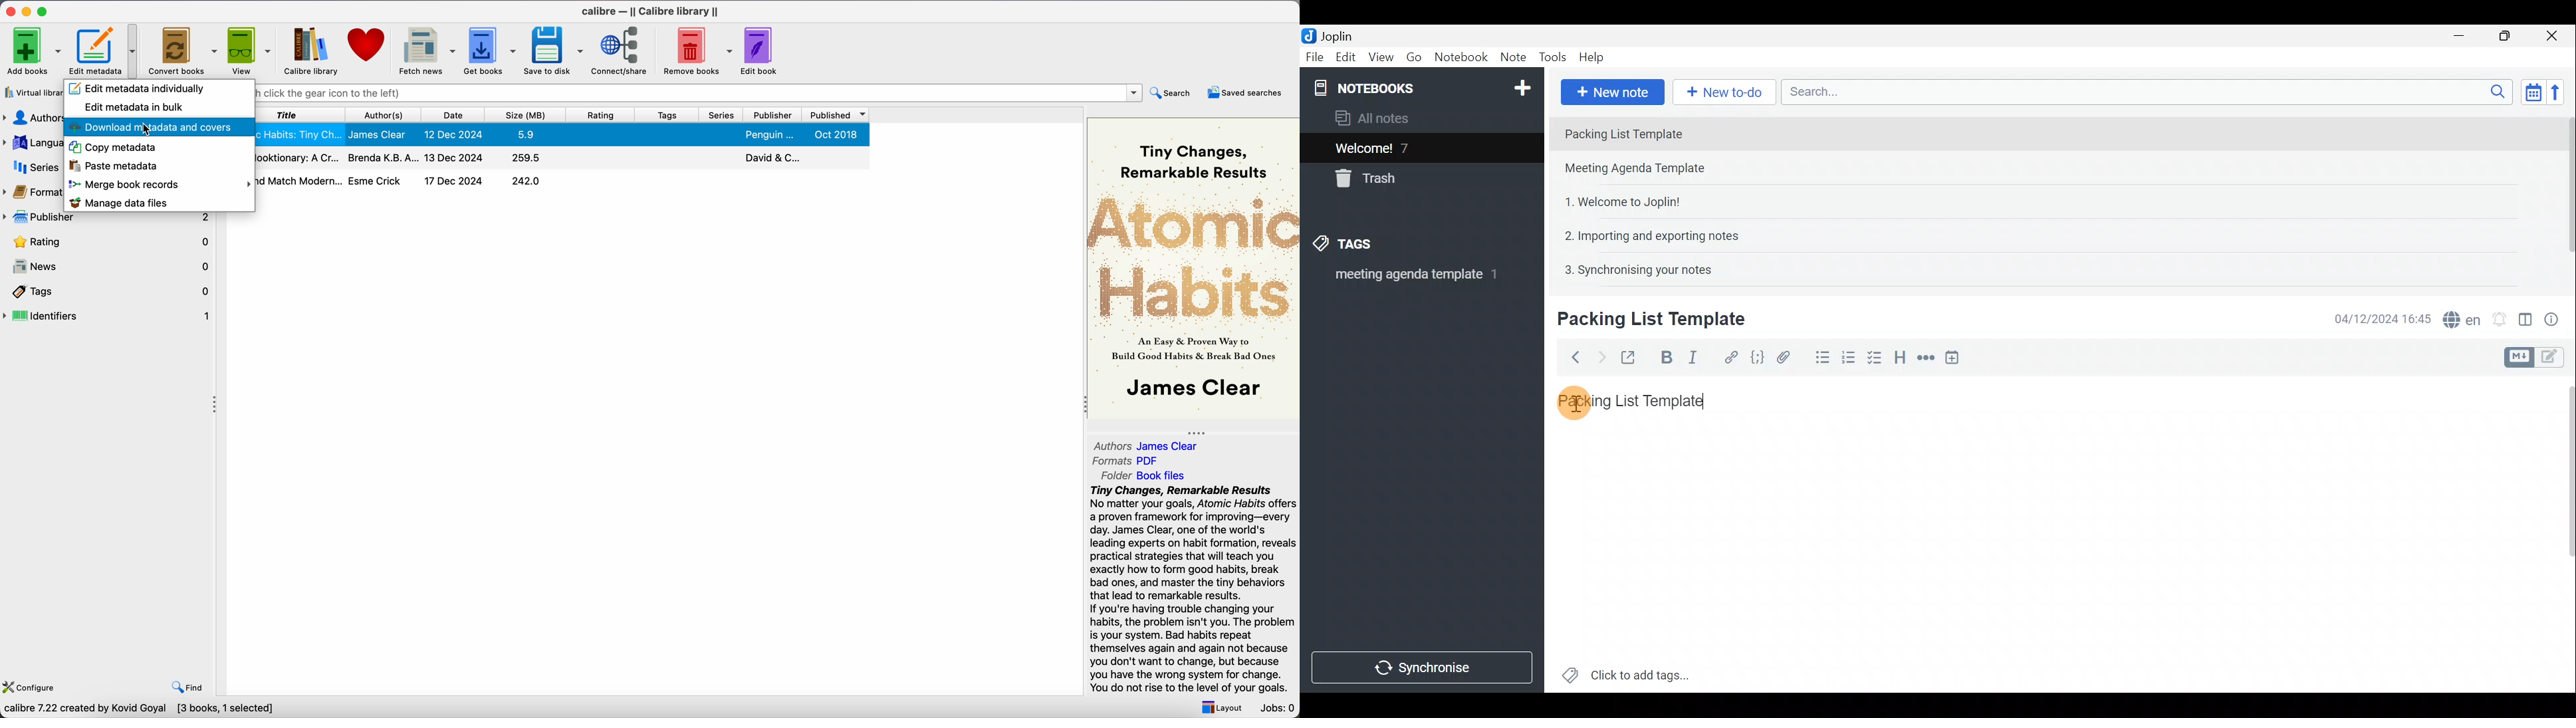 This screenshot has width=2576, height=728. What do you see at coordinates (104, 221) in the screenshot?
I see `publisher` at bounding box center [104, 221].